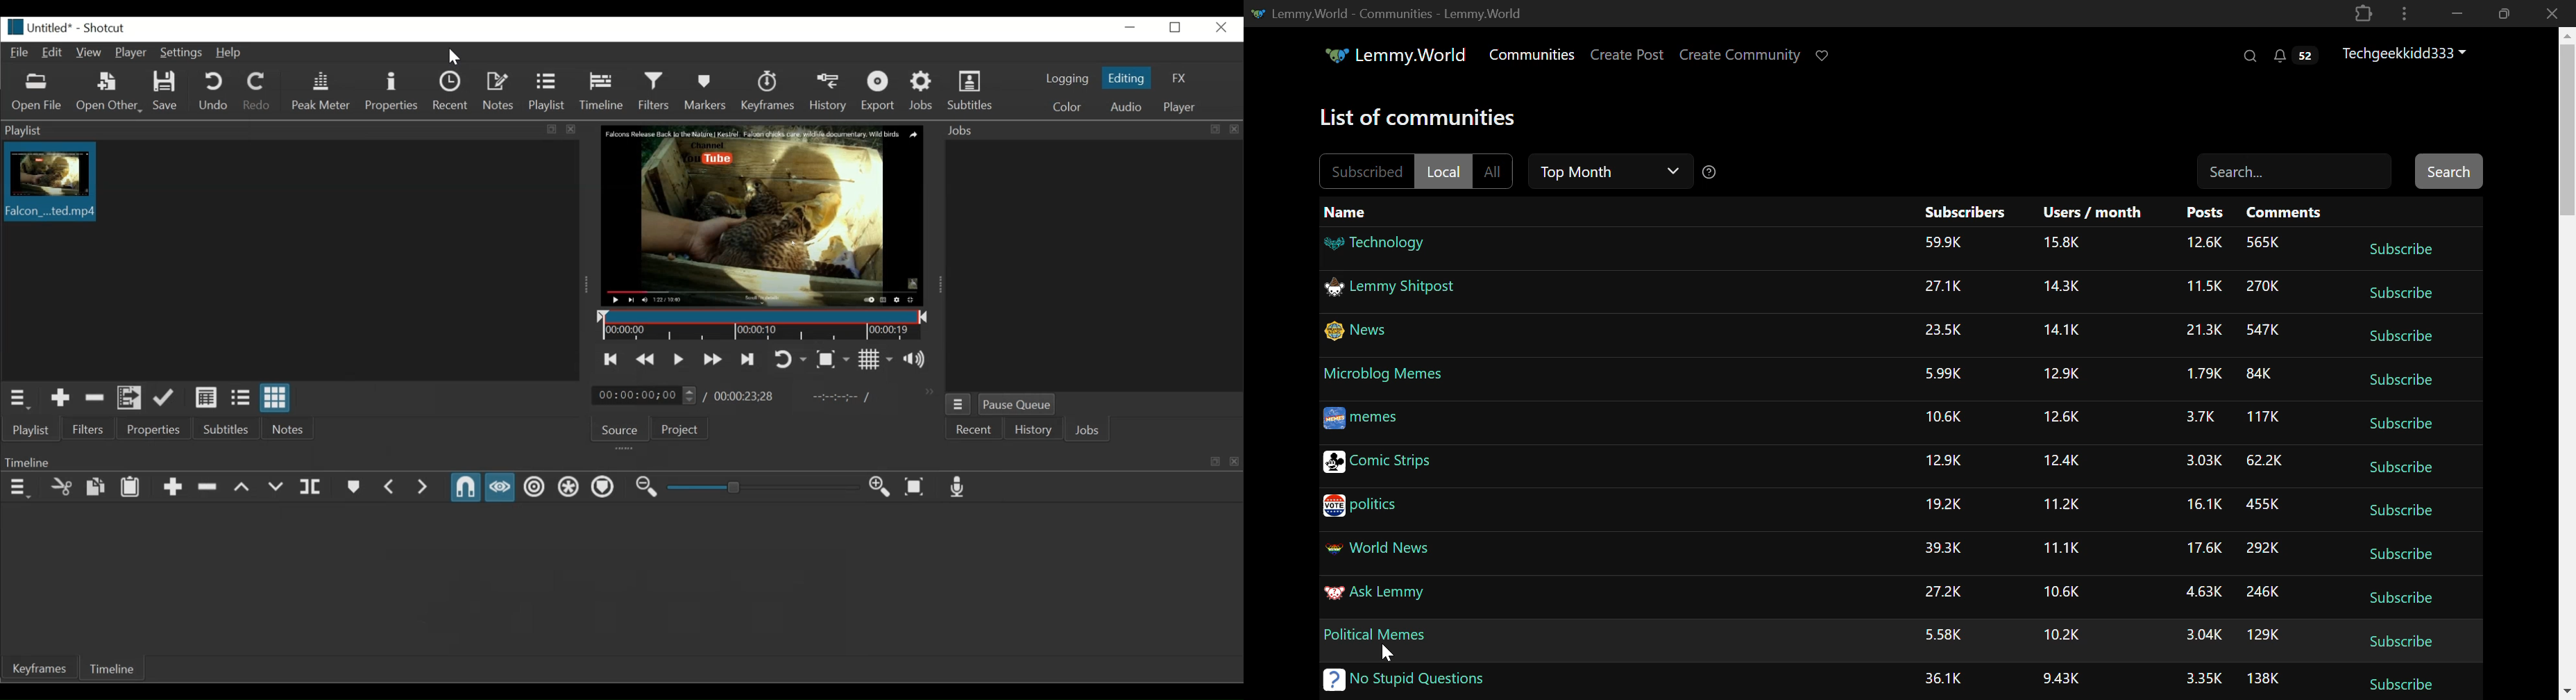 Image resolution: width=2576 pixels, height=700 pixels. What do you see at coordinates (1387, 13) in the screenshot?
I see `Lemmy.World - Communities - Lemmy.World` at bounding box center [1387, 13].